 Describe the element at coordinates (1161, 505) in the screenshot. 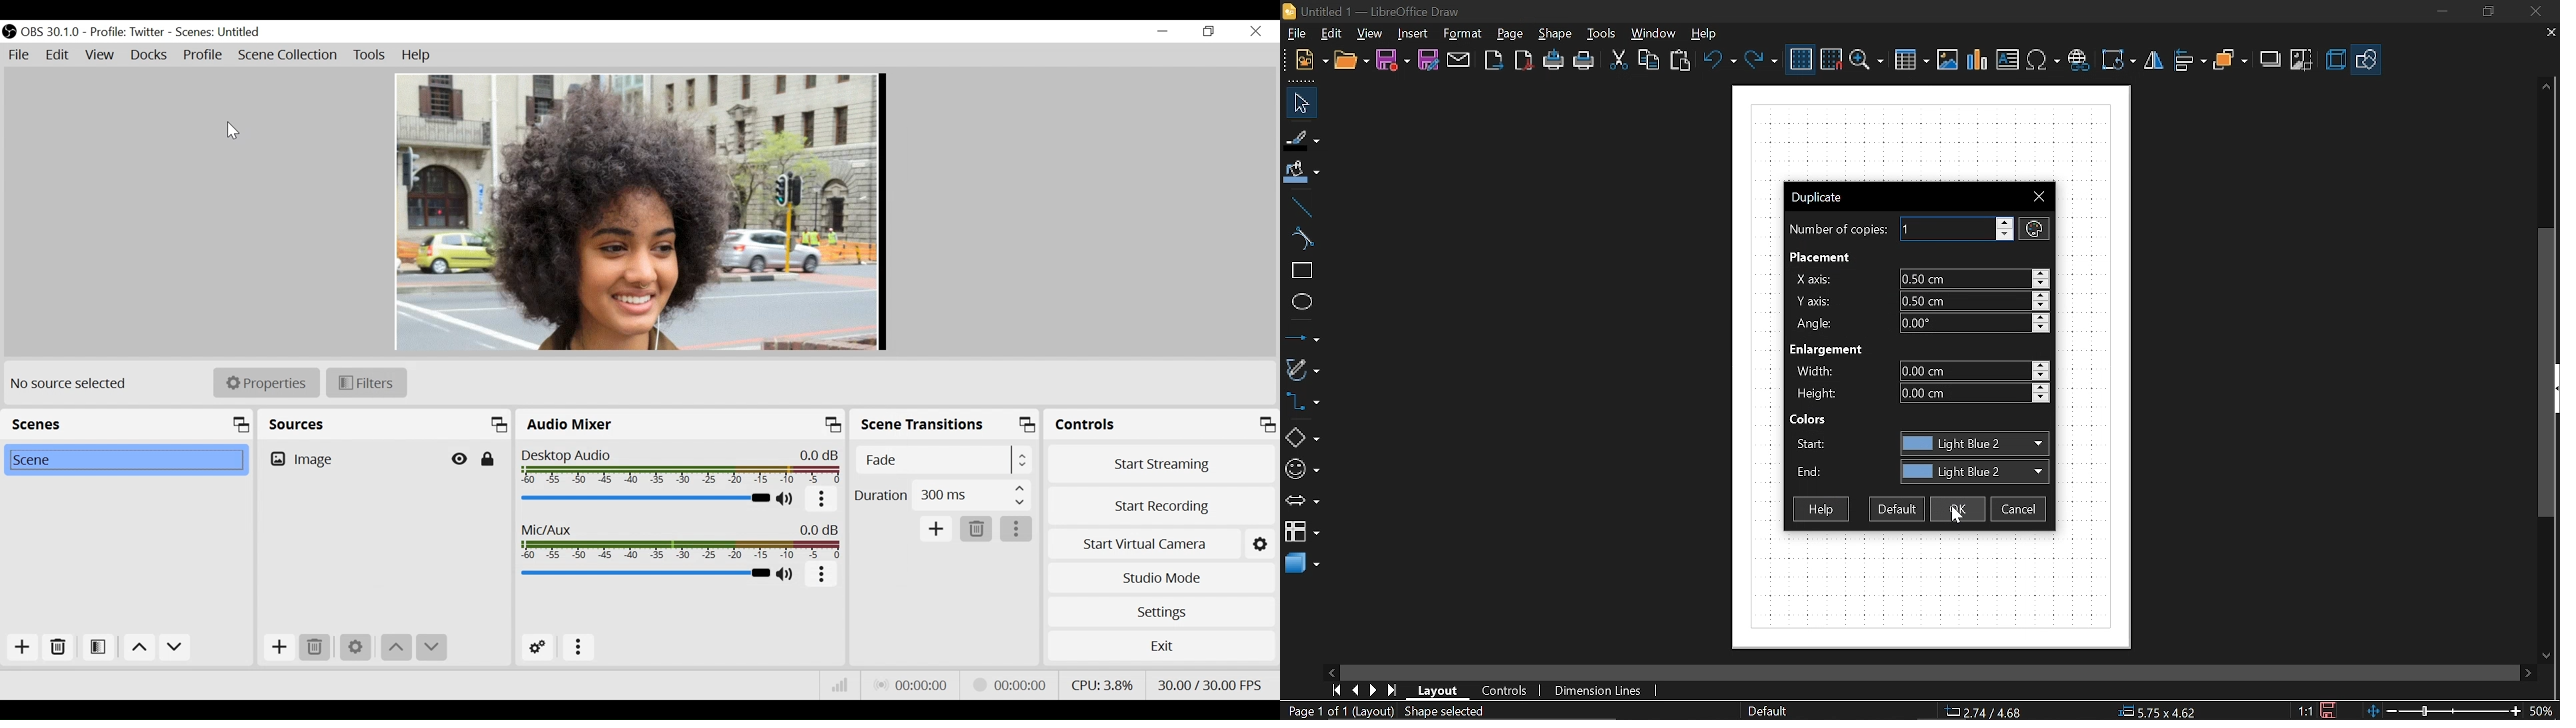

I see `Start Recording` at that location.